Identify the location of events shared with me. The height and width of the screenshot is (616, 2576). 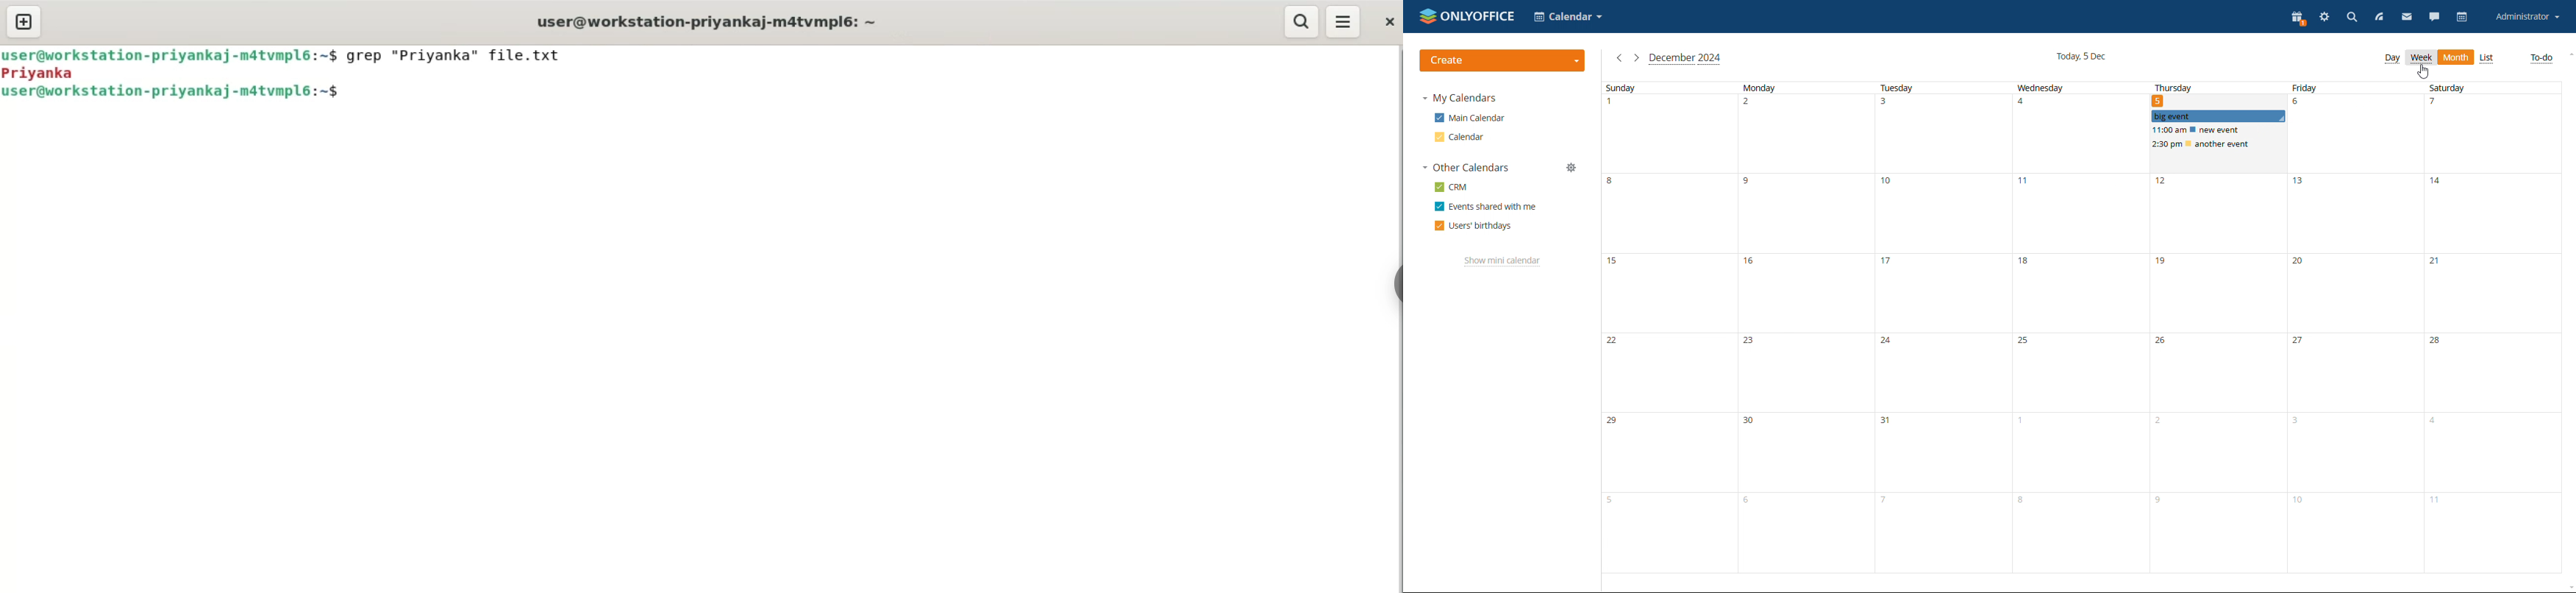
(1486, 207).